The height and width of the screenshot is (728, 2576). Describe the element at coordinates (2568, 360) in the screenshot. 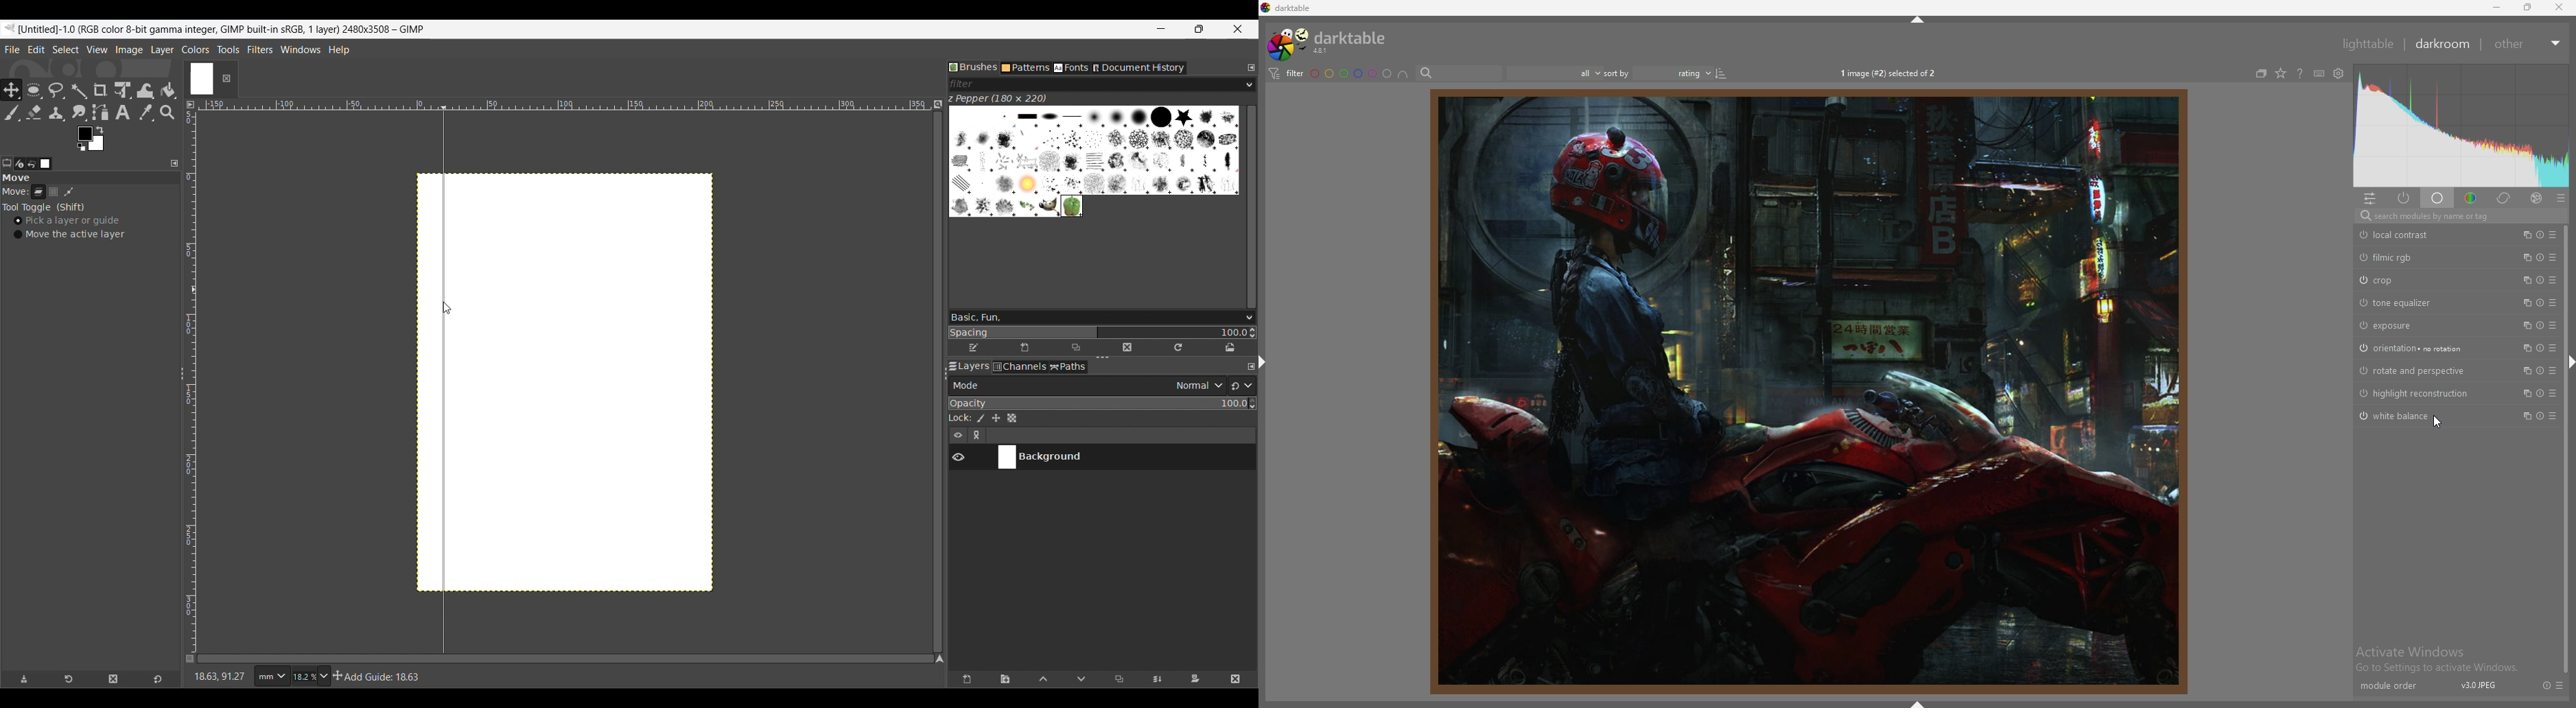

I see `hide` at that location.